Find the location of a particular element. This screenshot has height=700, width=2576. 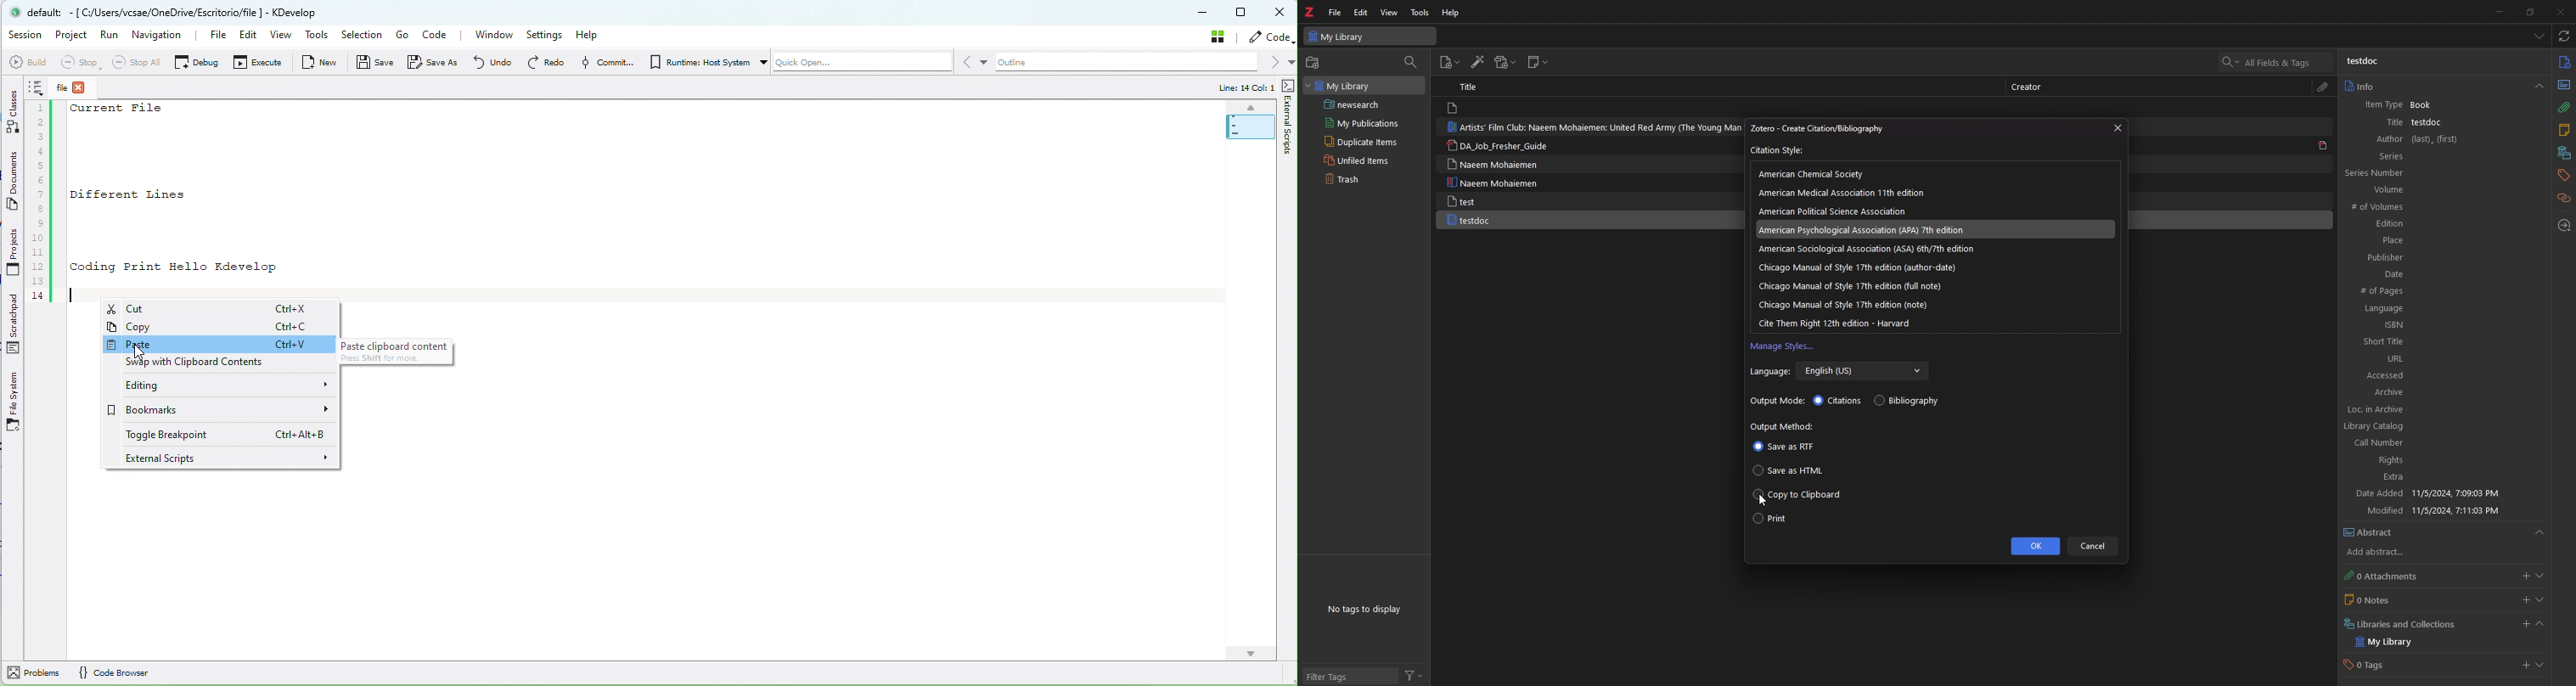

close is located at coordinates (2116, 128).